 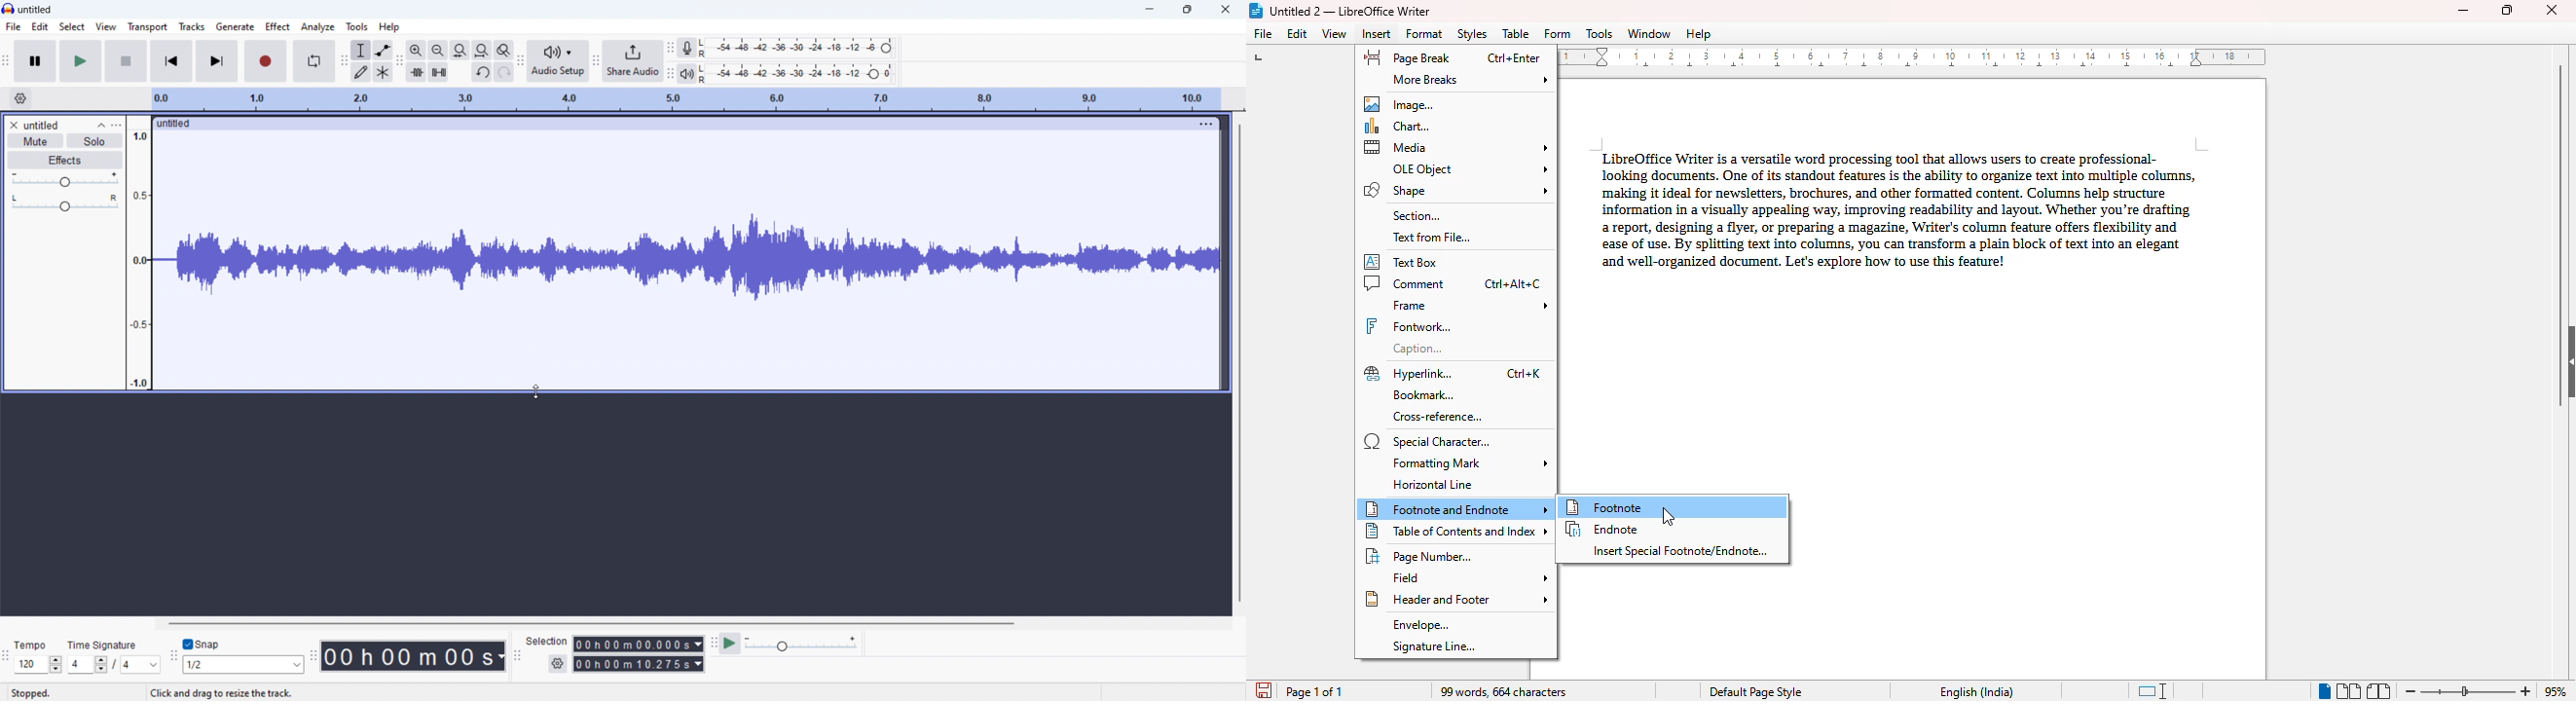 I want to click on frame, so click(x=1468, y=305).